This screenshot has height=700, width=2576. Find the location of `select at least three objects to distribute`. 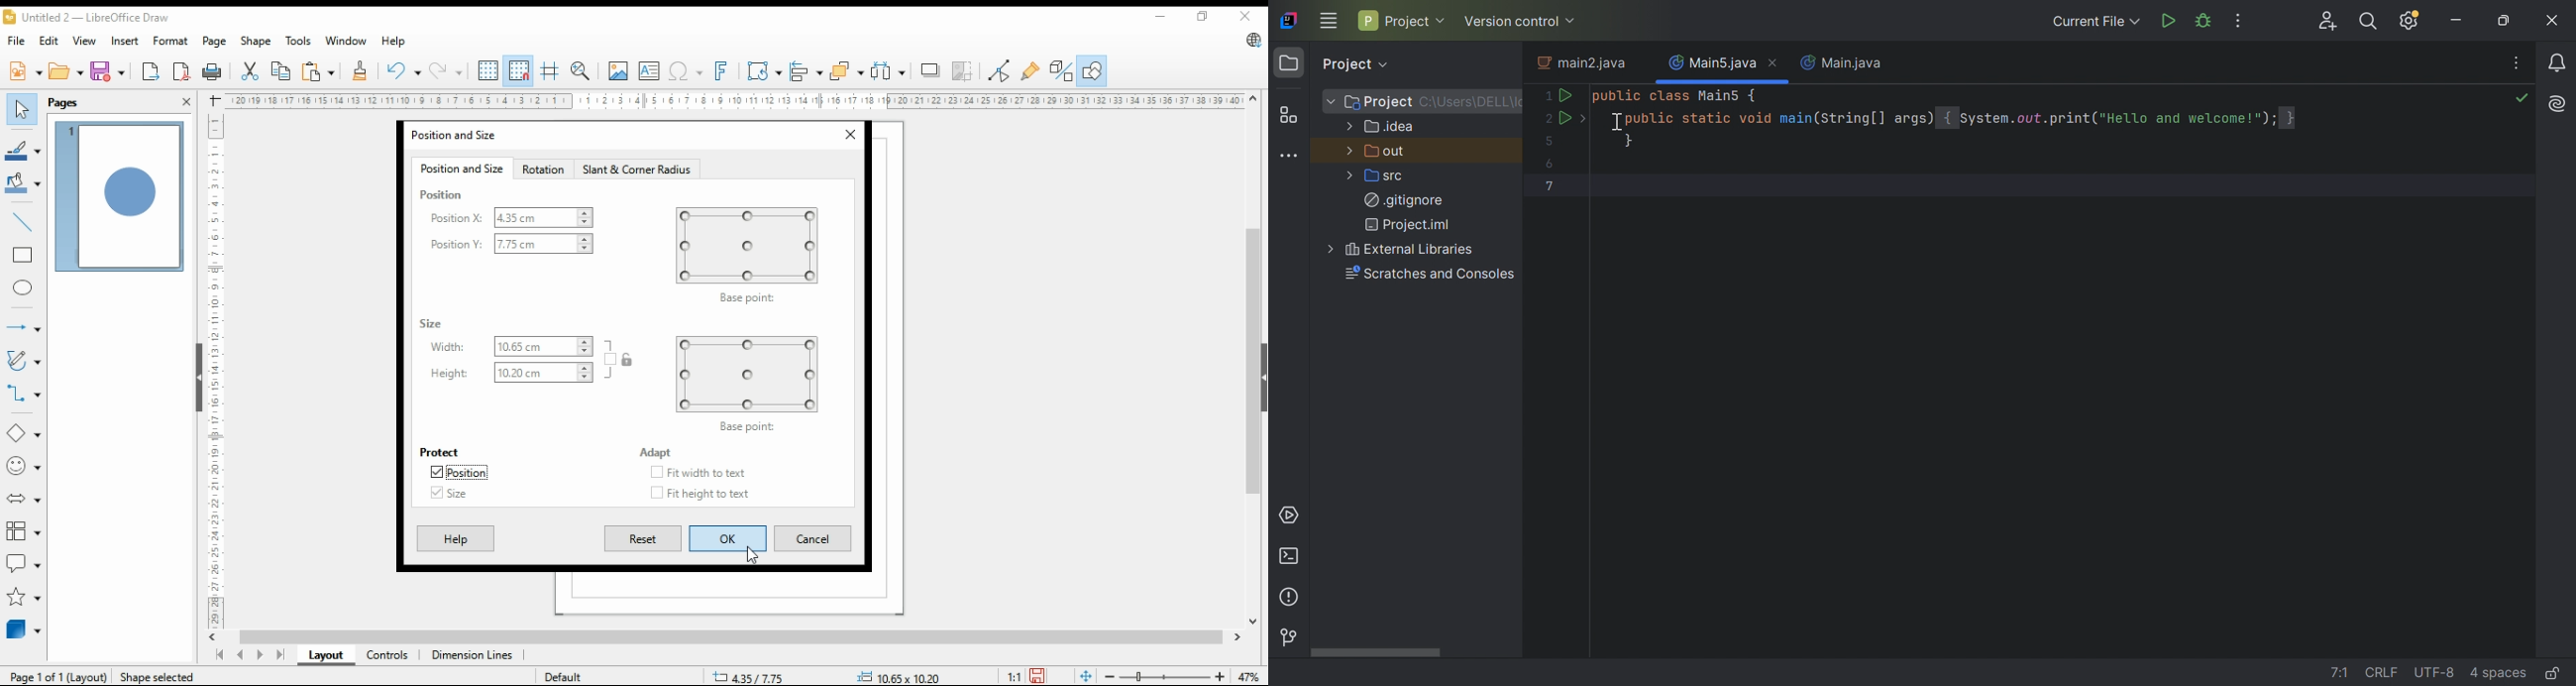

select at least three objects to distribute is located at coordinates (887, 71).